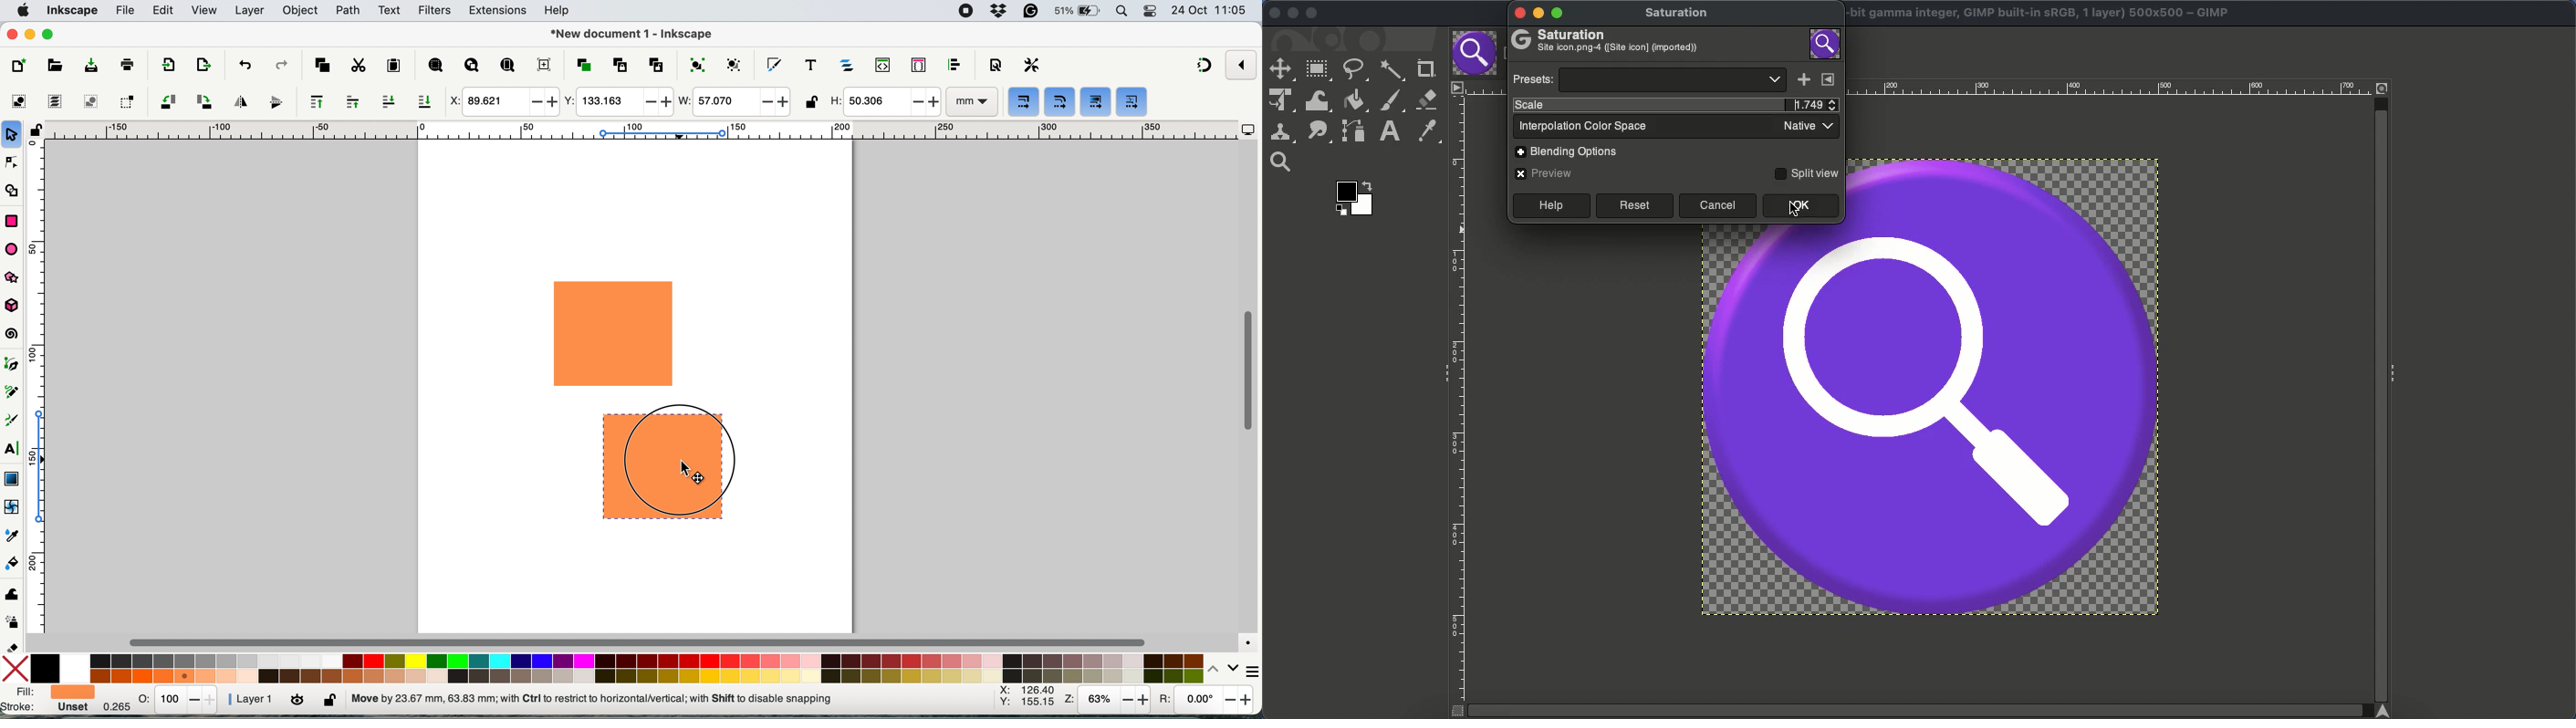  Describe the element at coordinates (206, 11) in the screenshot. I see `view` at that location.